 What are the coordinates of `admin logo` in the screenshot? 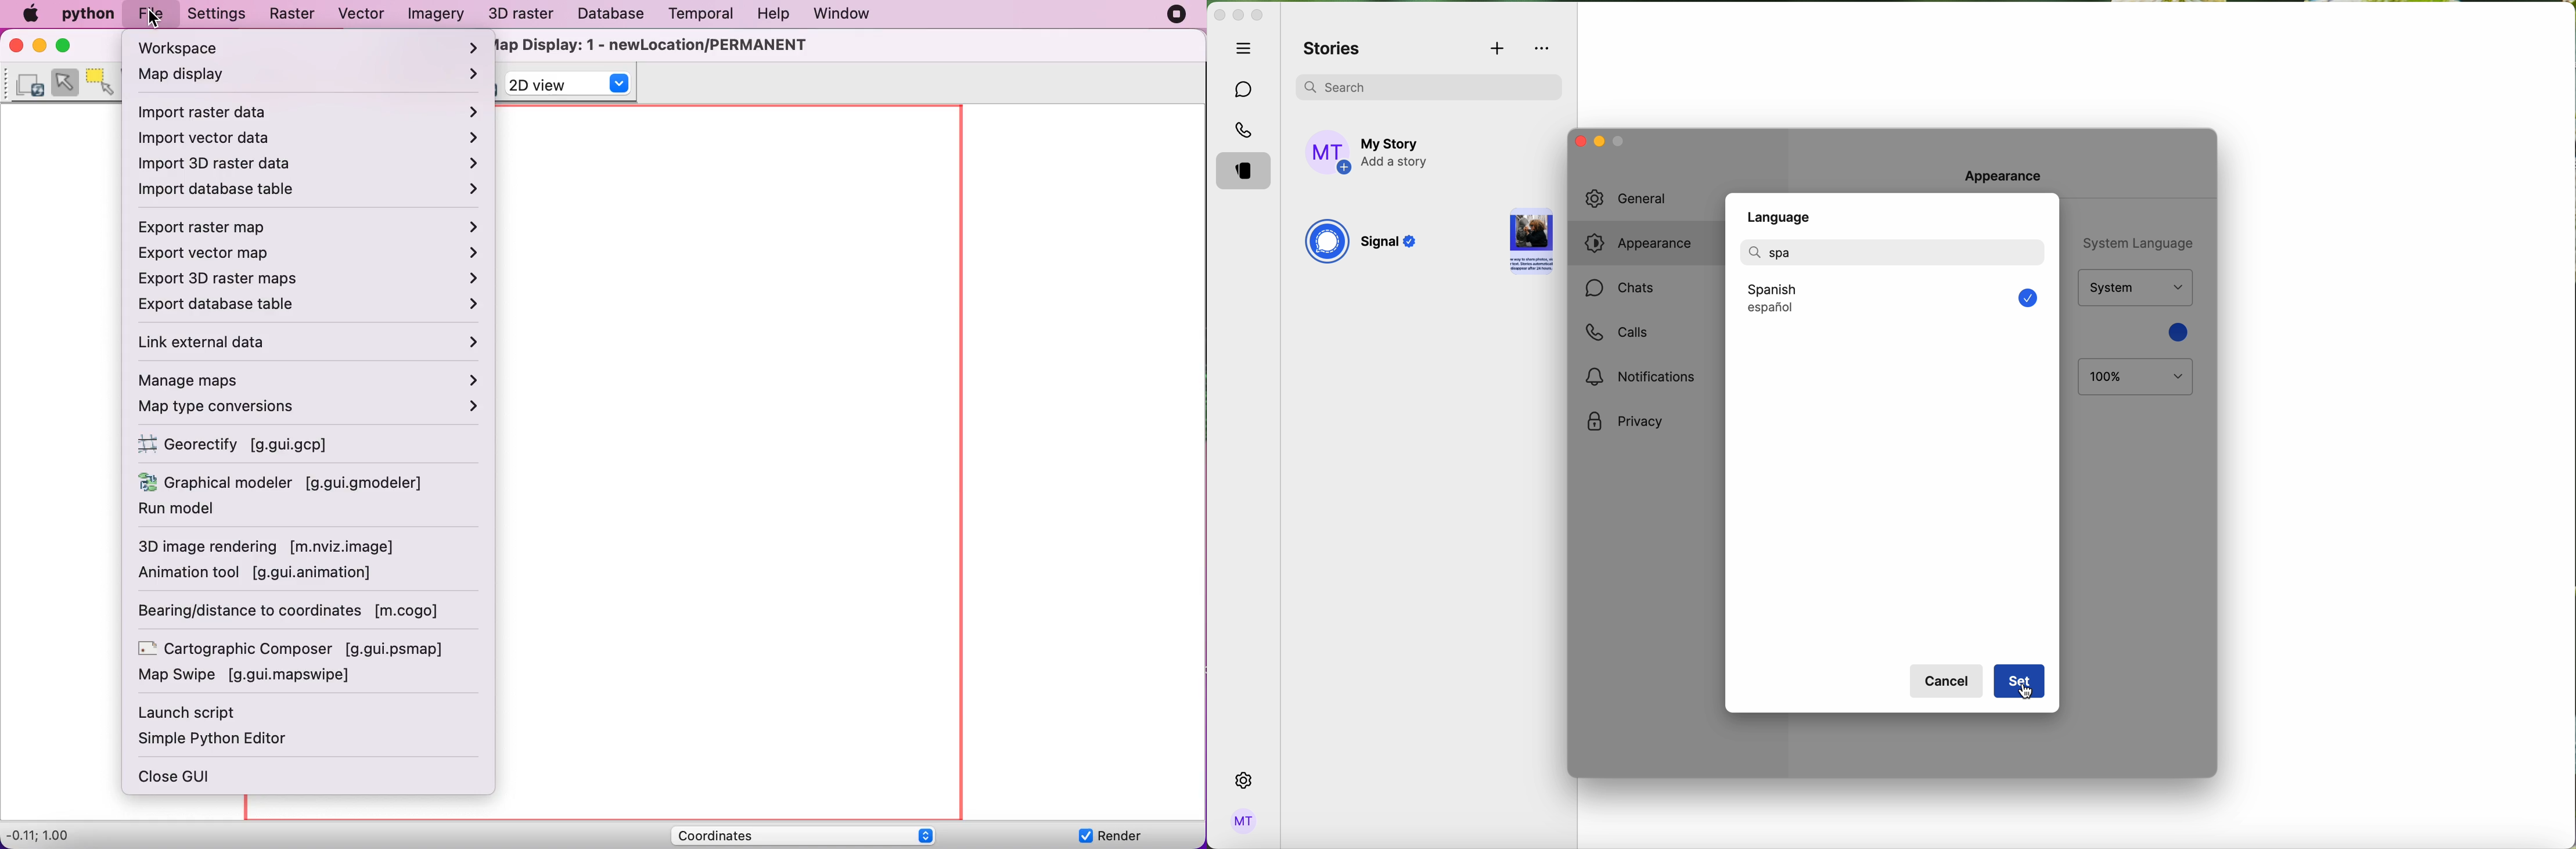 It's located at (1242, 822).